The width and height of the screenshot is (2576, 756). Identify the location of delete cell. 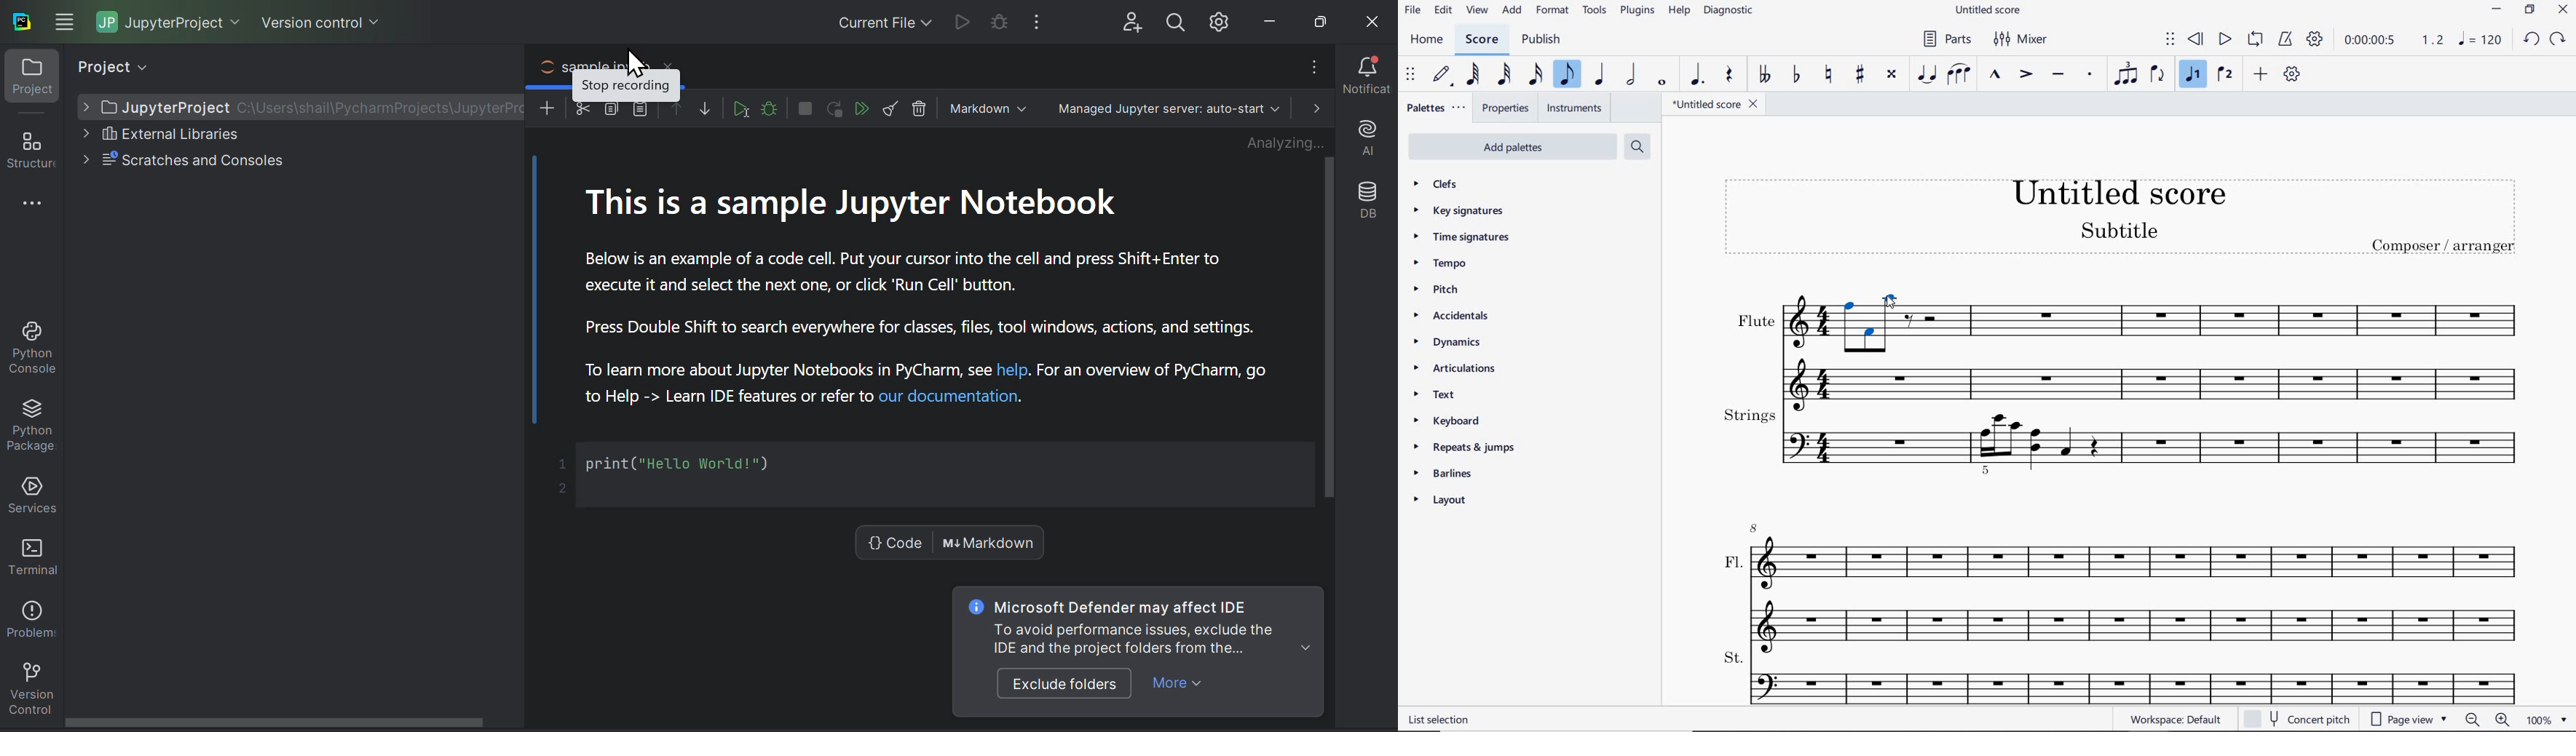
(920, 107).